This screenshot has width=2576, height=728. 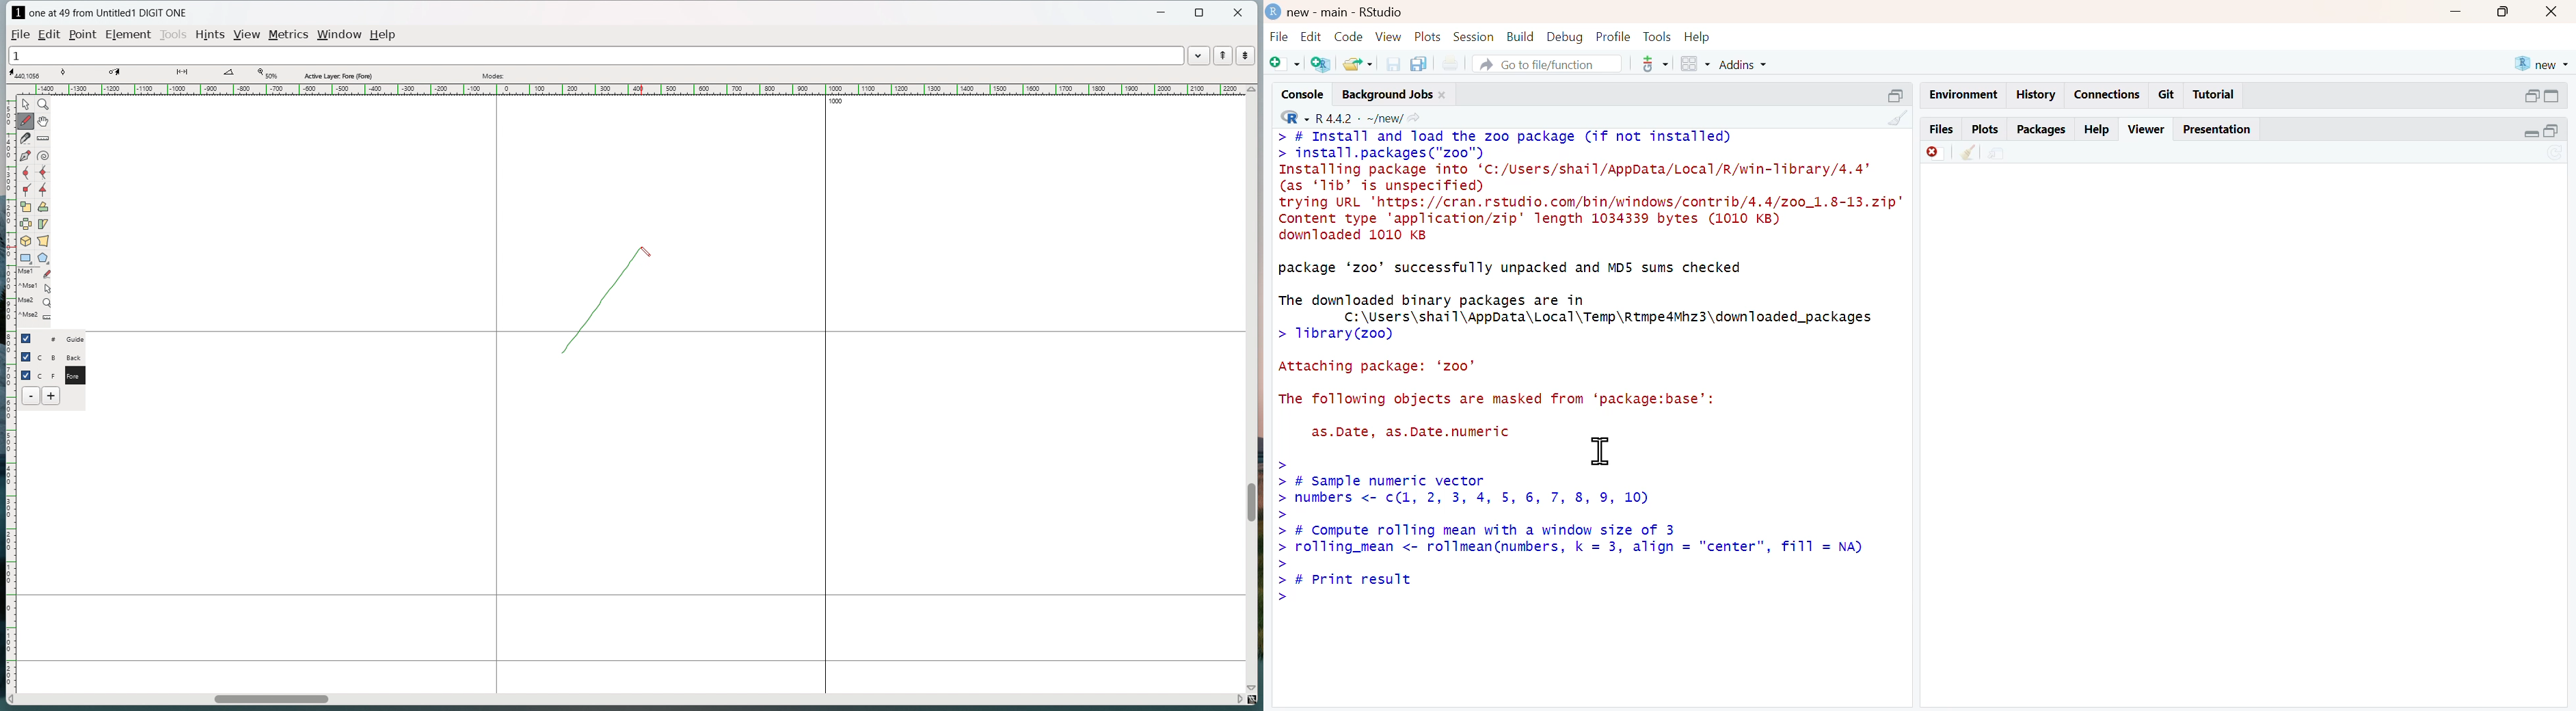 What do you see at coordinates (1745, 64) in the screenshot?
I see `addins` at bounding box center [1745, 64].